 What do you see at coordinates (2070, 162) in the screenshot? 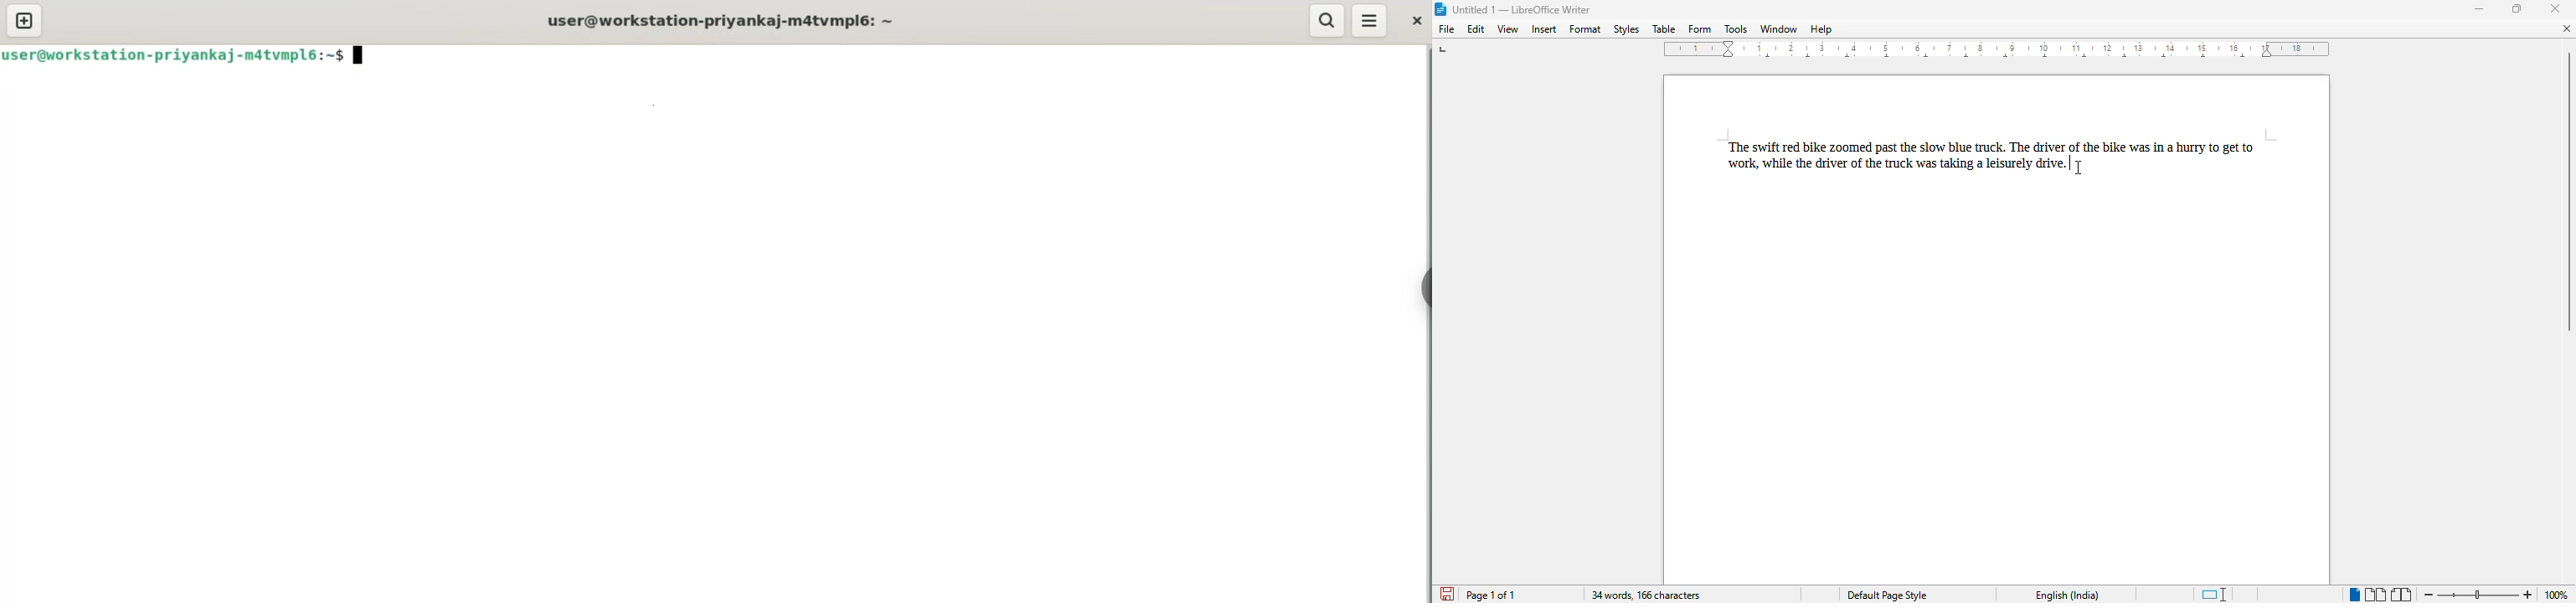
I see `hotkey (Ctrl + H)` at bounding box center [2070, 162].